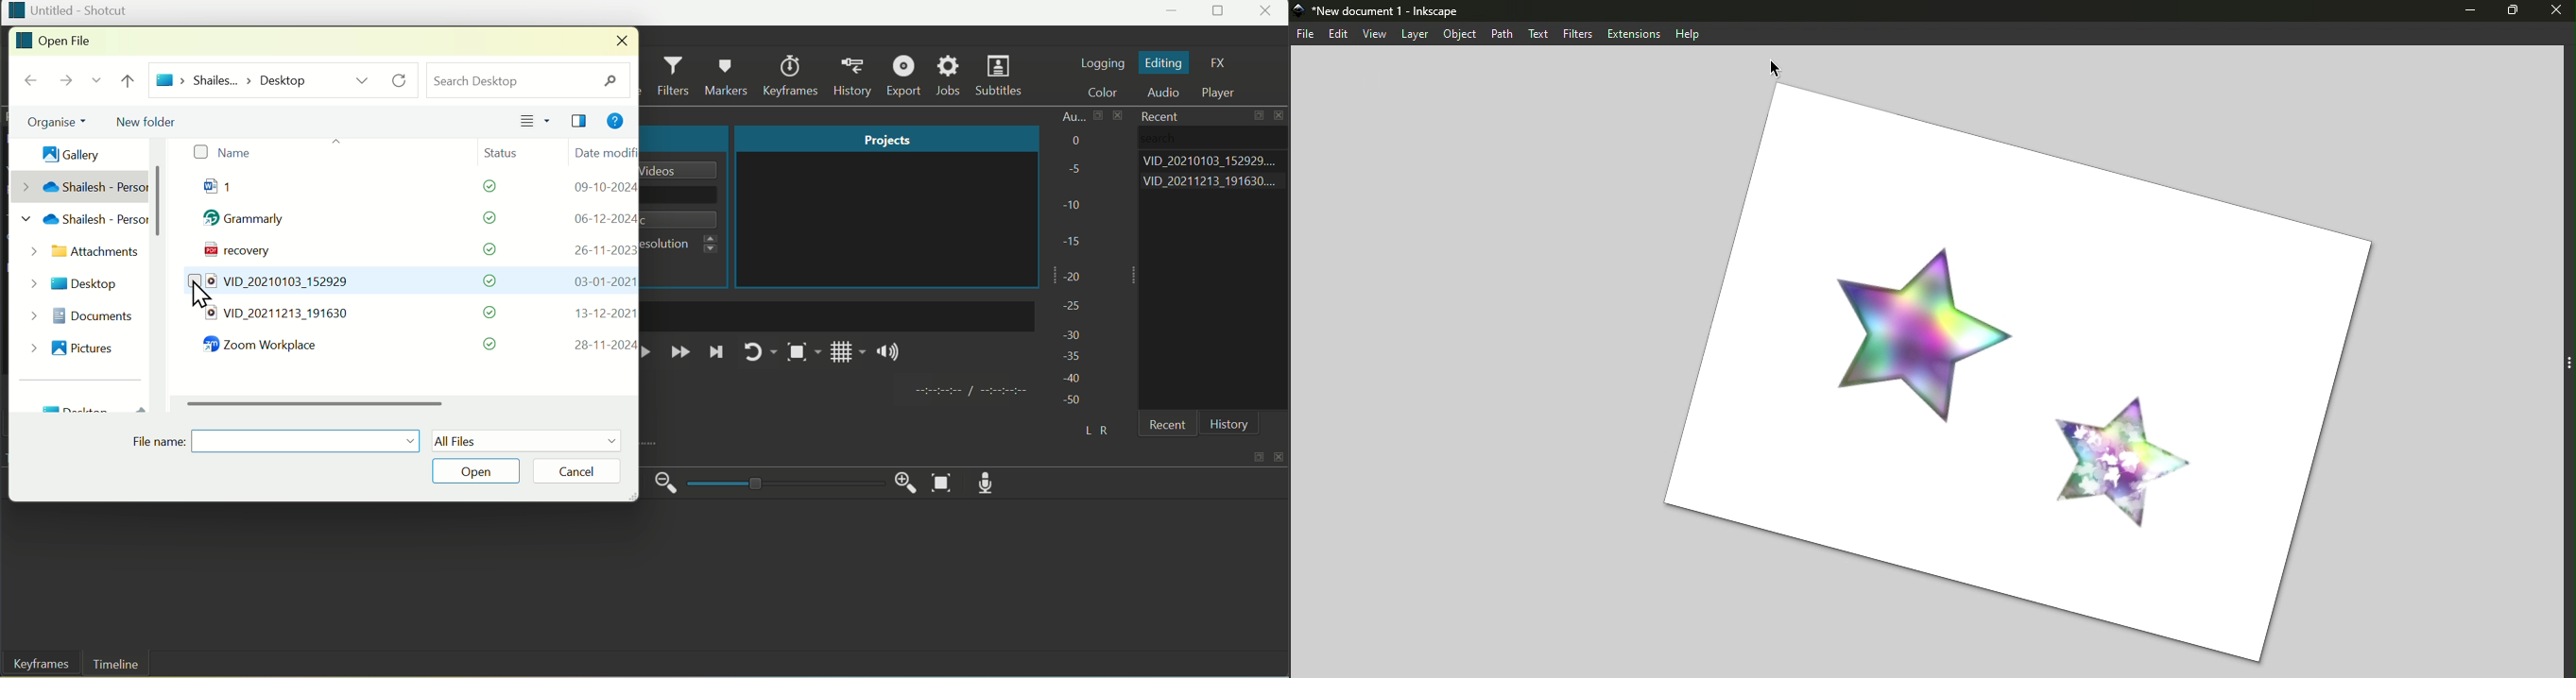 This screenshot has height=700, width=2576. Describe the element at coordinates (91, 203) in the screenshot. I see `Shailesh-Personal` at that location.